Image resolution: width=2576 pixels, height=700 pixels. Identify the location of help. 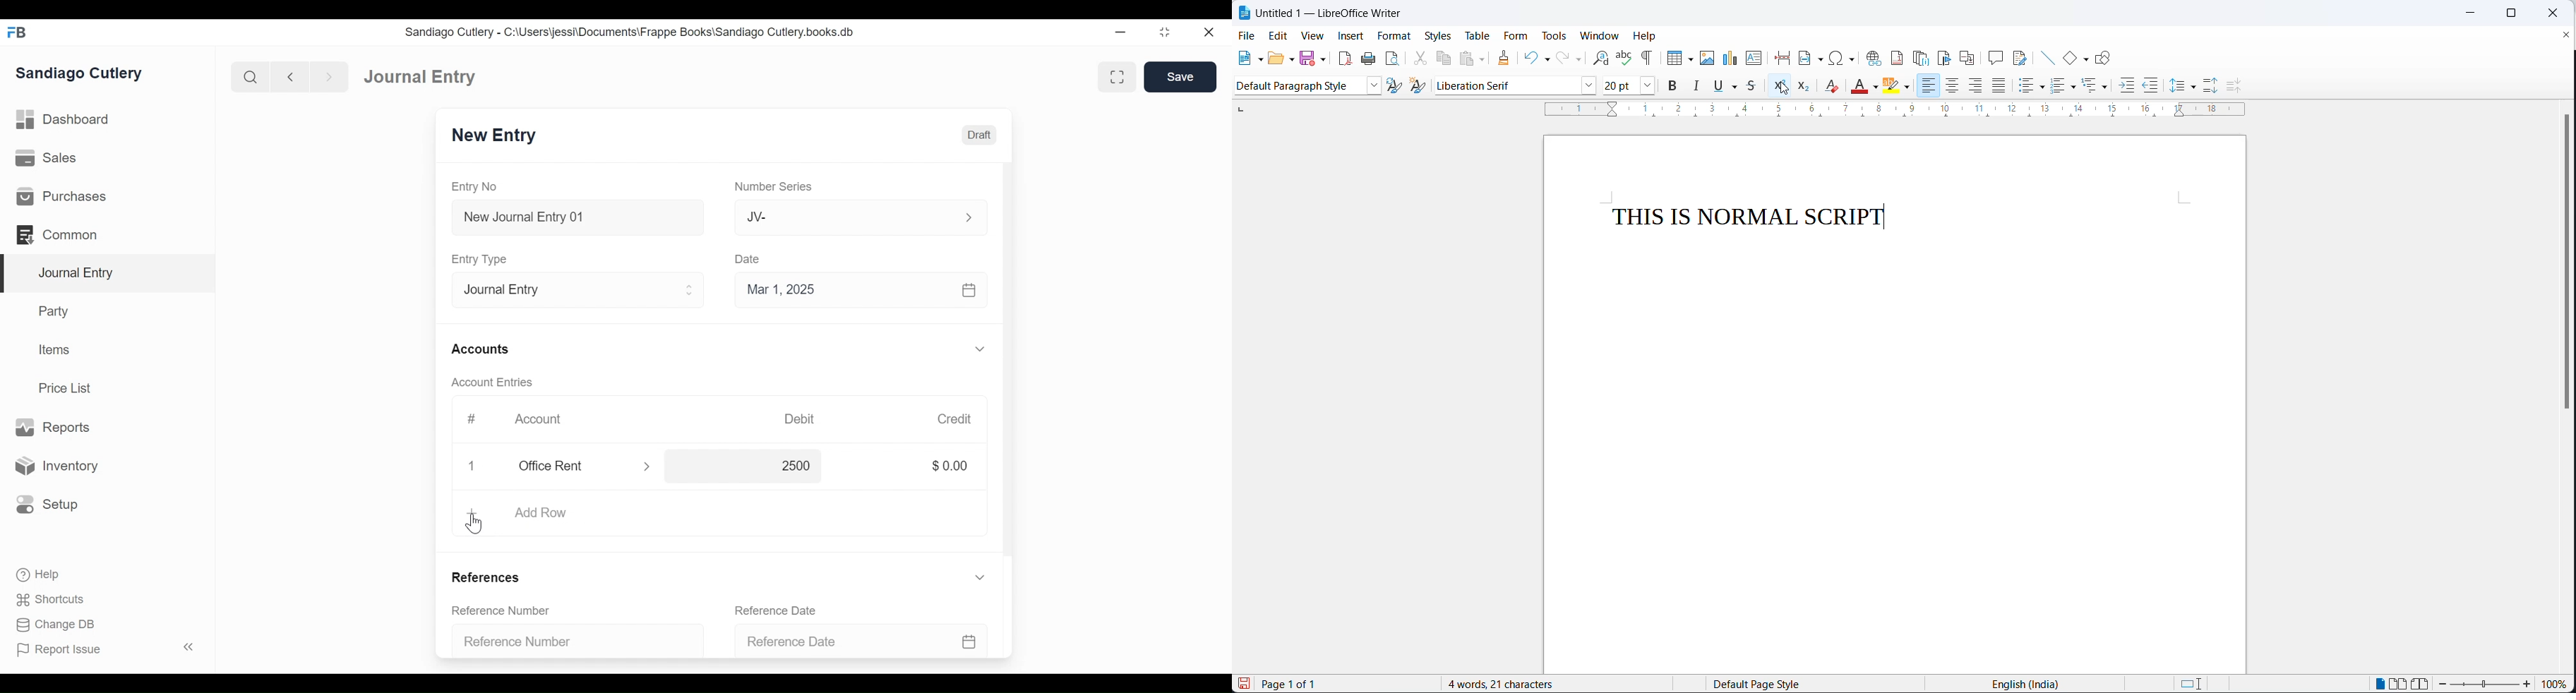
(1645, 35).